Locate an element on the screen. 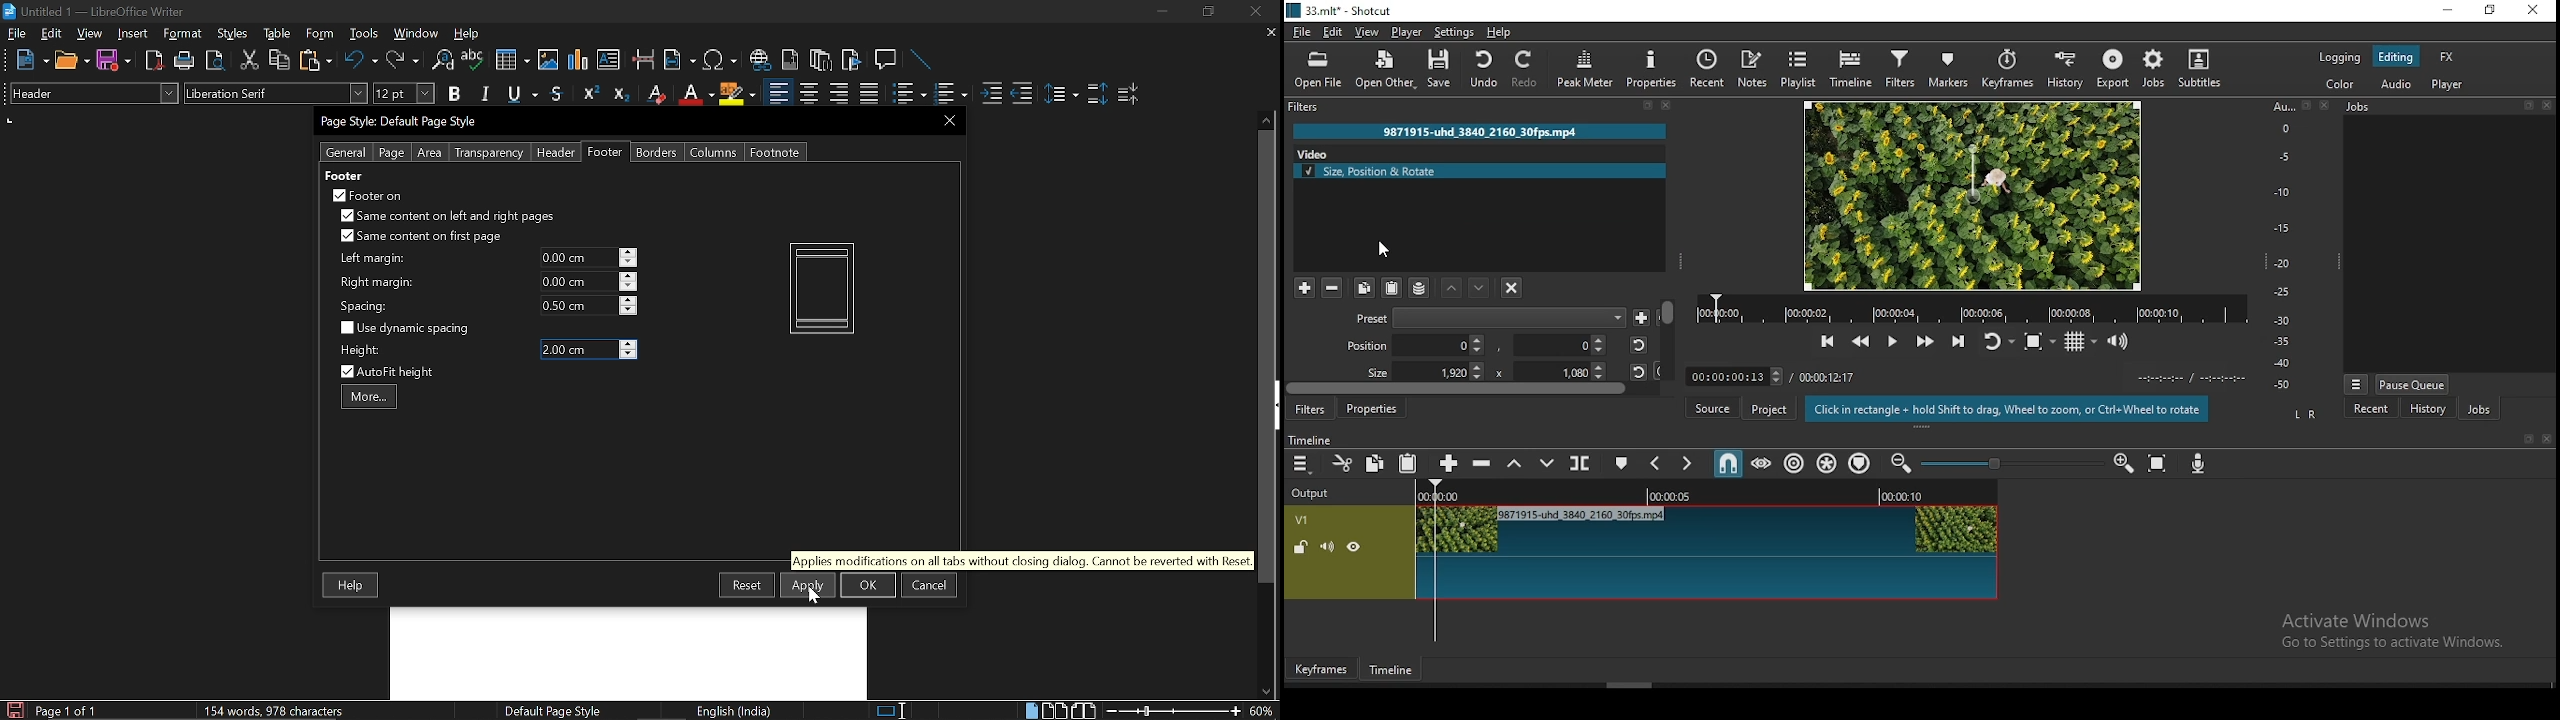  Same content on first page is located at coordinates (422, 237).